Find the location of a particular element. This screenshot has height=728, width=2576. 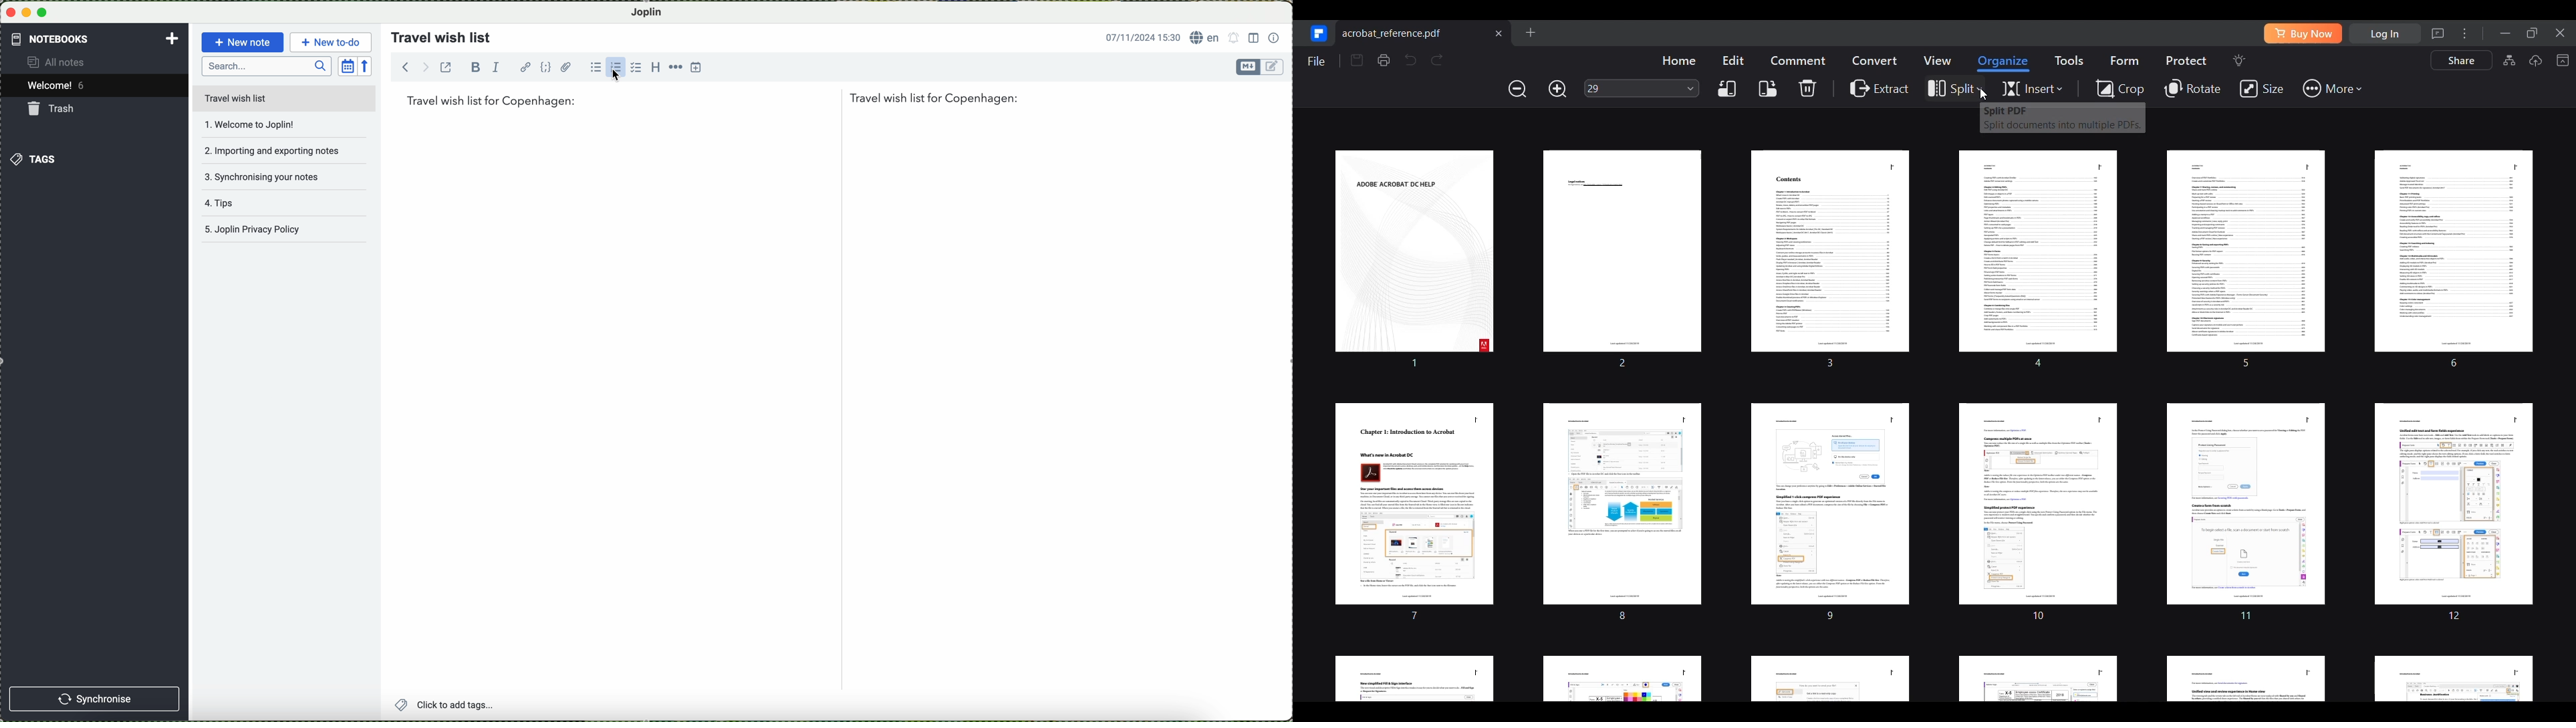

maximize is located at coordinates (45, 12).